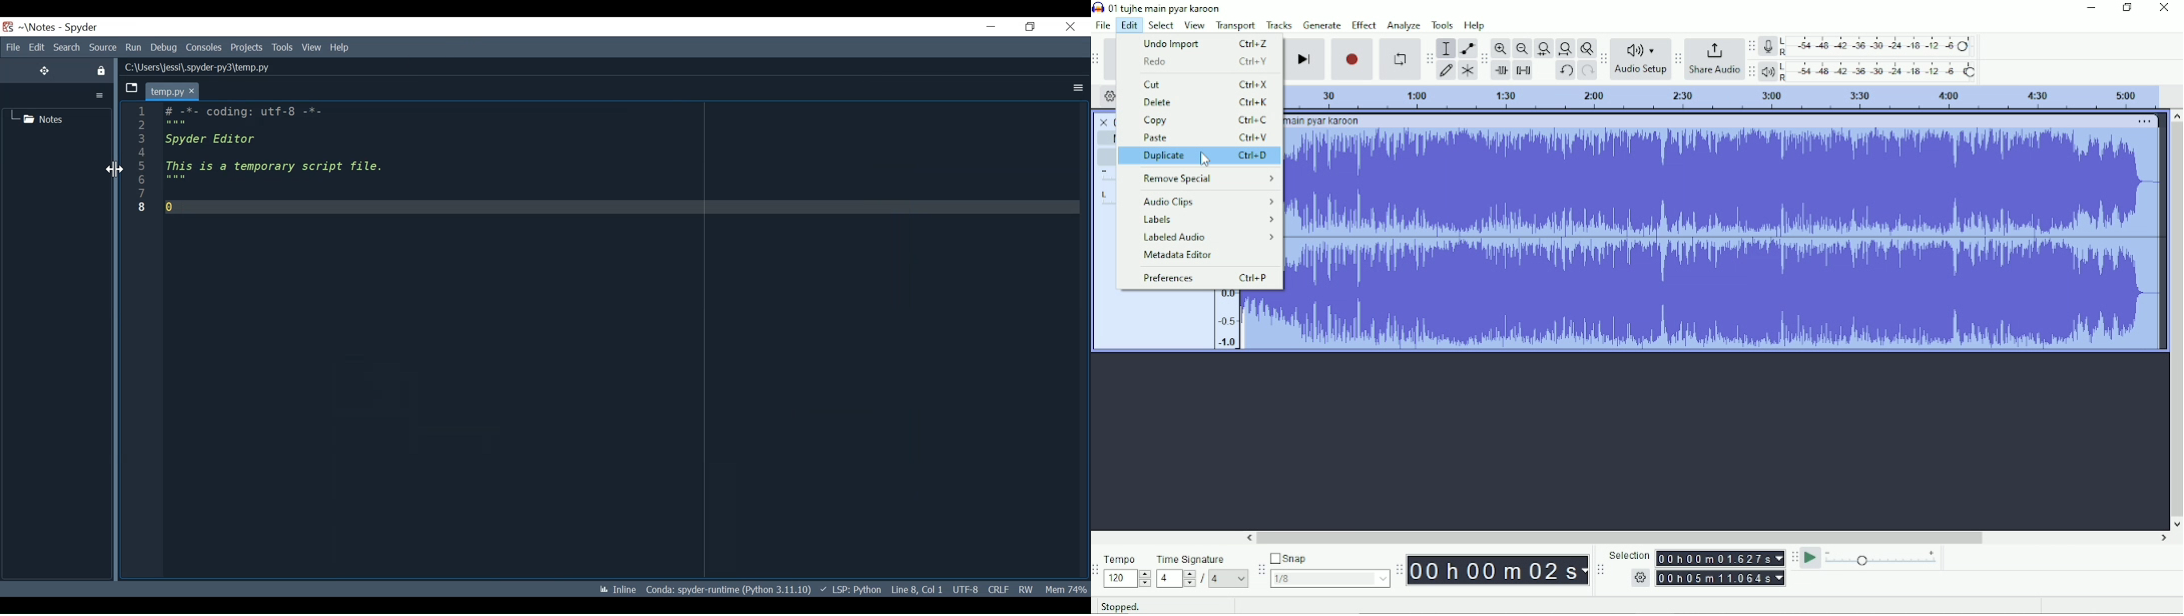 This screenshot has height=616, width=2184. I want to click on Restore, so click(1032, 27).